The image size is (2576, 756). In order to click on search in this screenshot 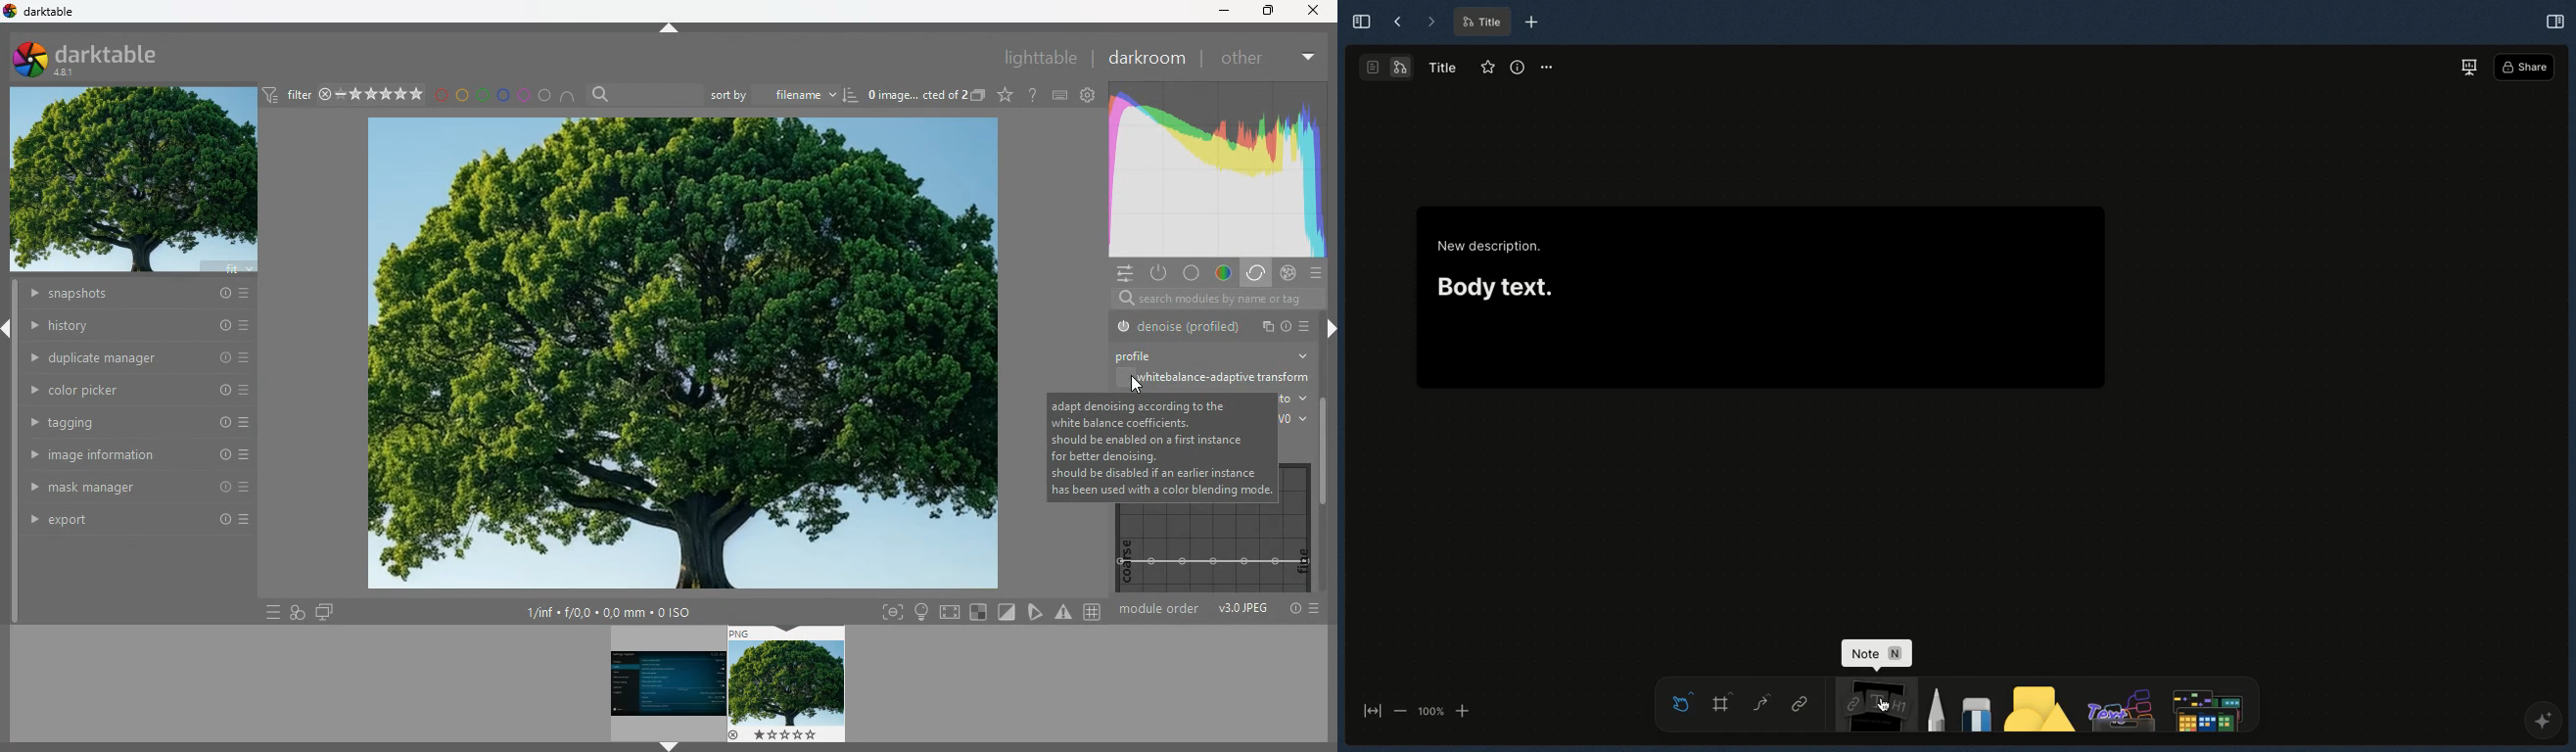, I will do `click(1234, 299)`.